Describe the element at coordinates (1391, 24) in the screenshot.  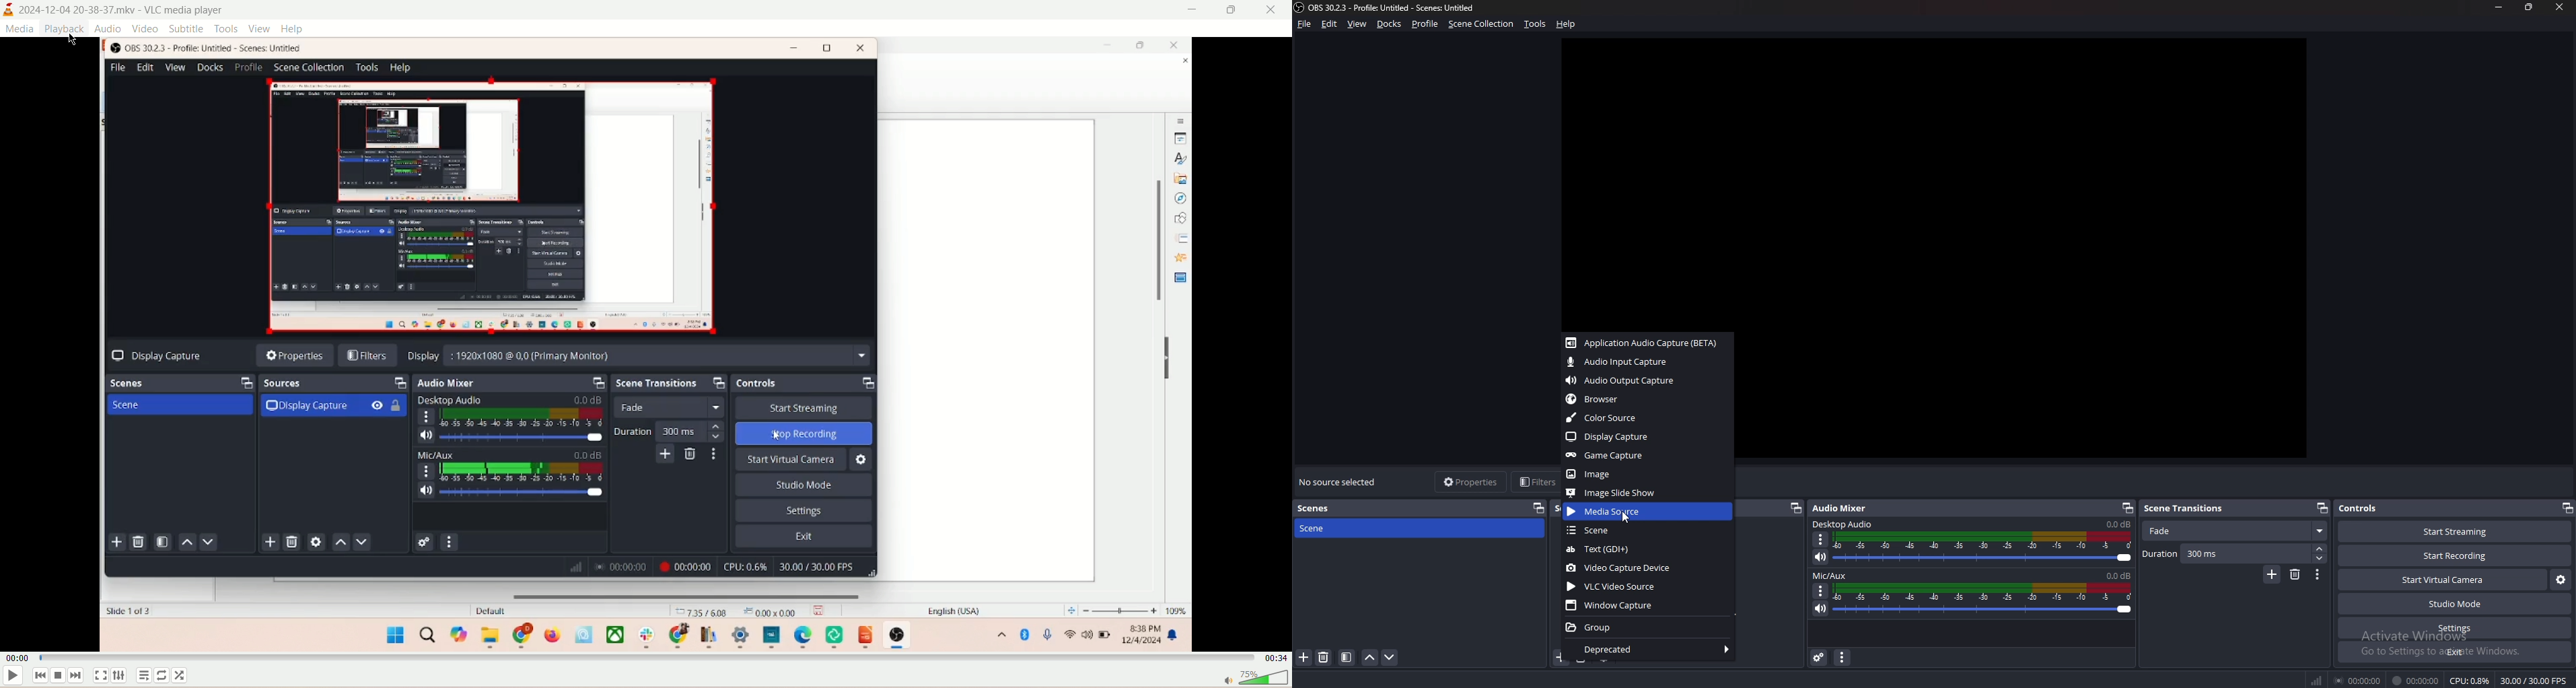
I see `Docks` at that location.